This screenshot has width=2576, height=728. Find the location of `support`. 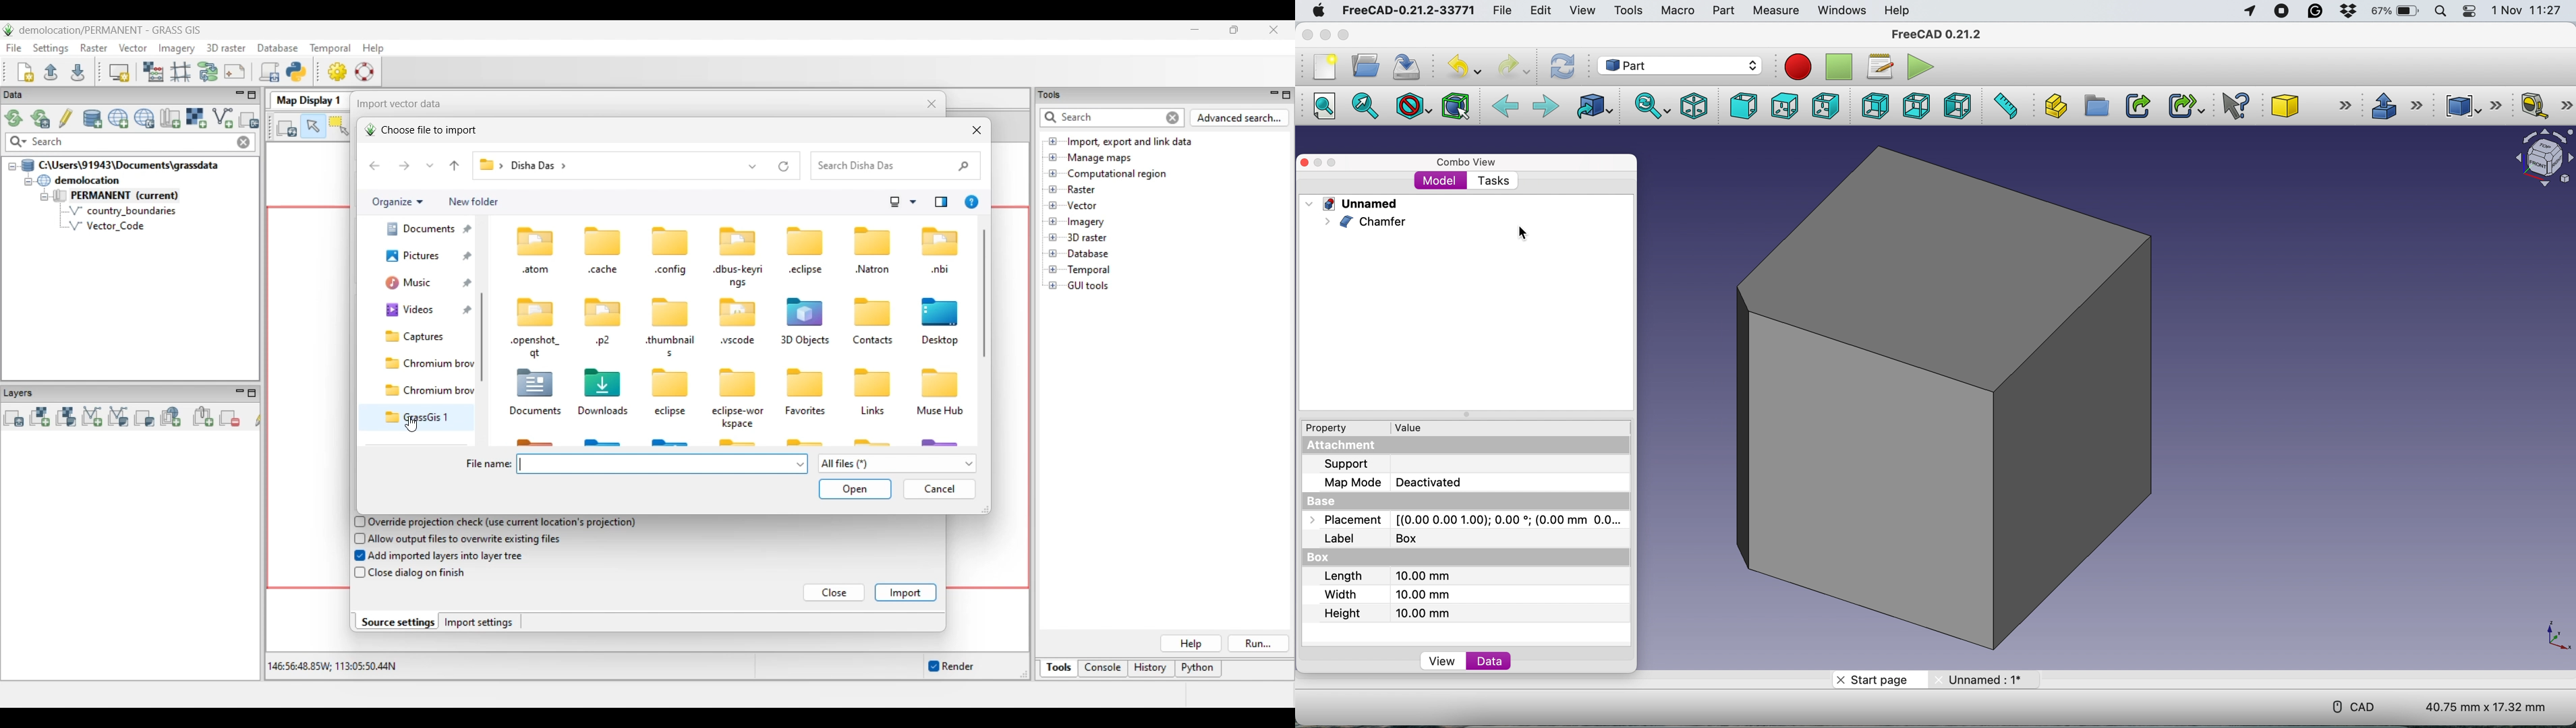

support is located at coordinates (1353, 465).